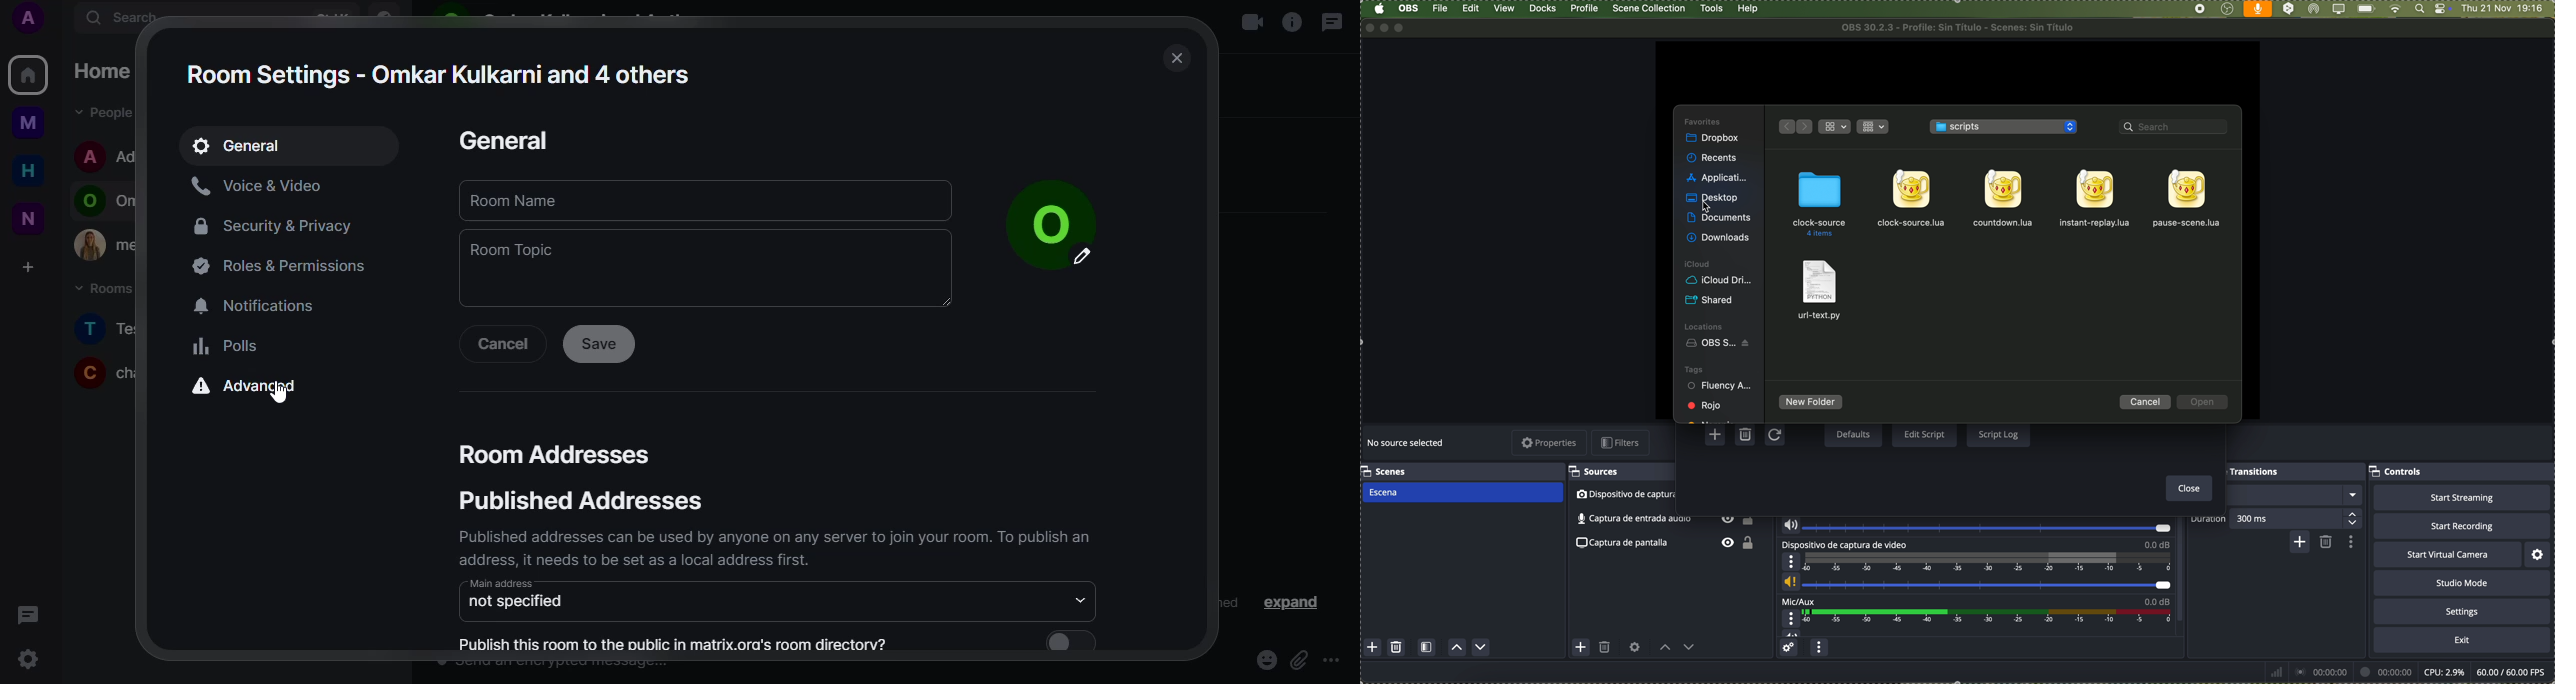 This screenshot has width=2576, height=700. What do you see at coordinates (2443, 9) in the screenshot?
I see `controls` at bounding box center [2443, 9].